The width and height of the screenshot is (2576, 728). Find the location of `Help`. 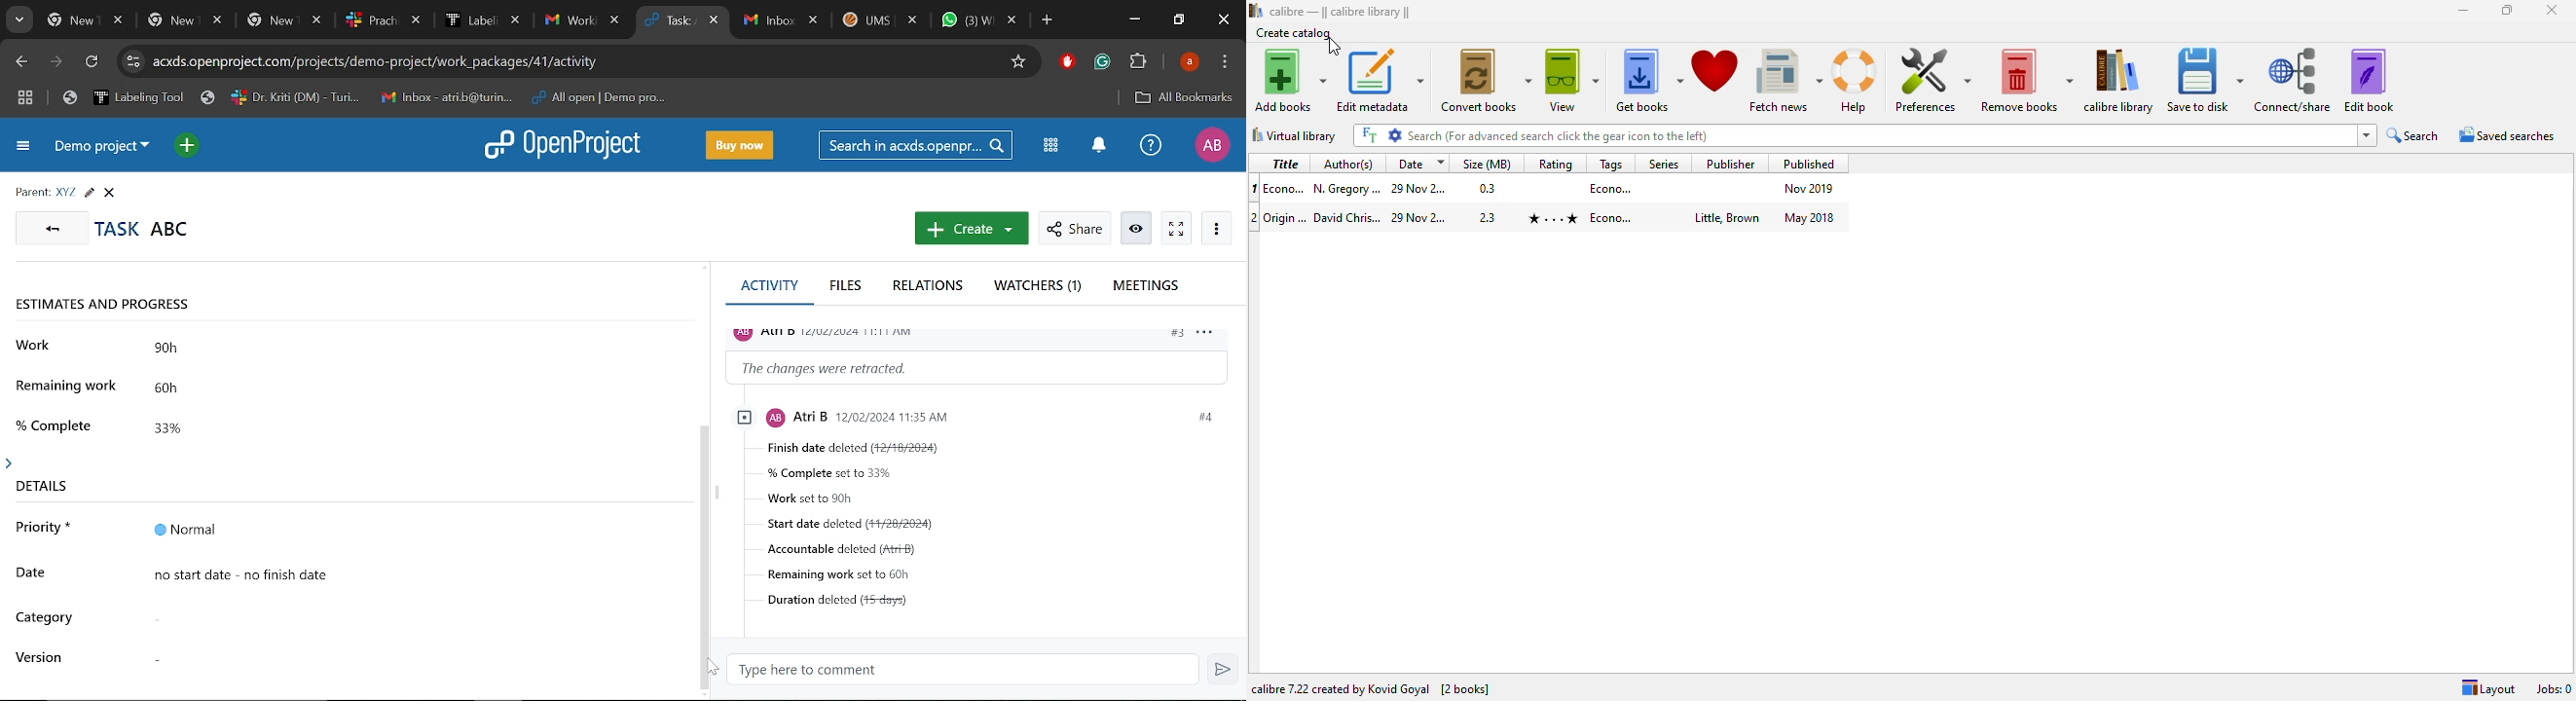

Help is located at coordinates (1148, 145).